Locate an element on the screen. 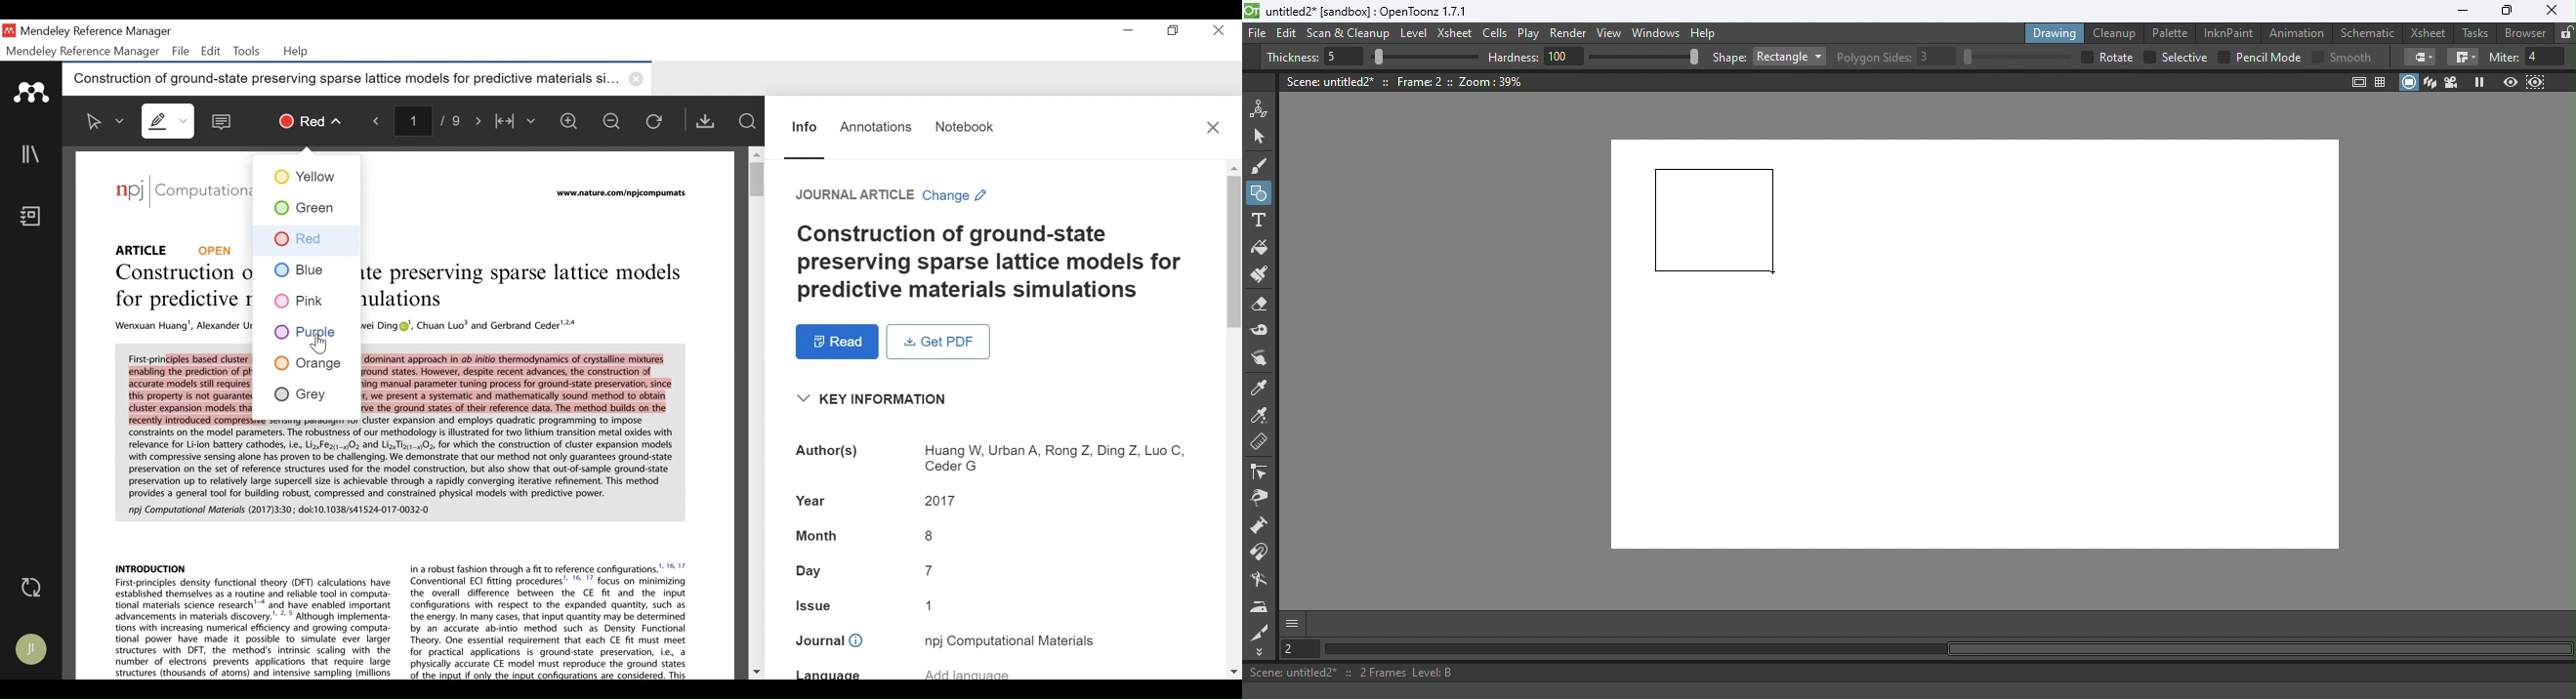  Close is located at coordinates (1220, 31).